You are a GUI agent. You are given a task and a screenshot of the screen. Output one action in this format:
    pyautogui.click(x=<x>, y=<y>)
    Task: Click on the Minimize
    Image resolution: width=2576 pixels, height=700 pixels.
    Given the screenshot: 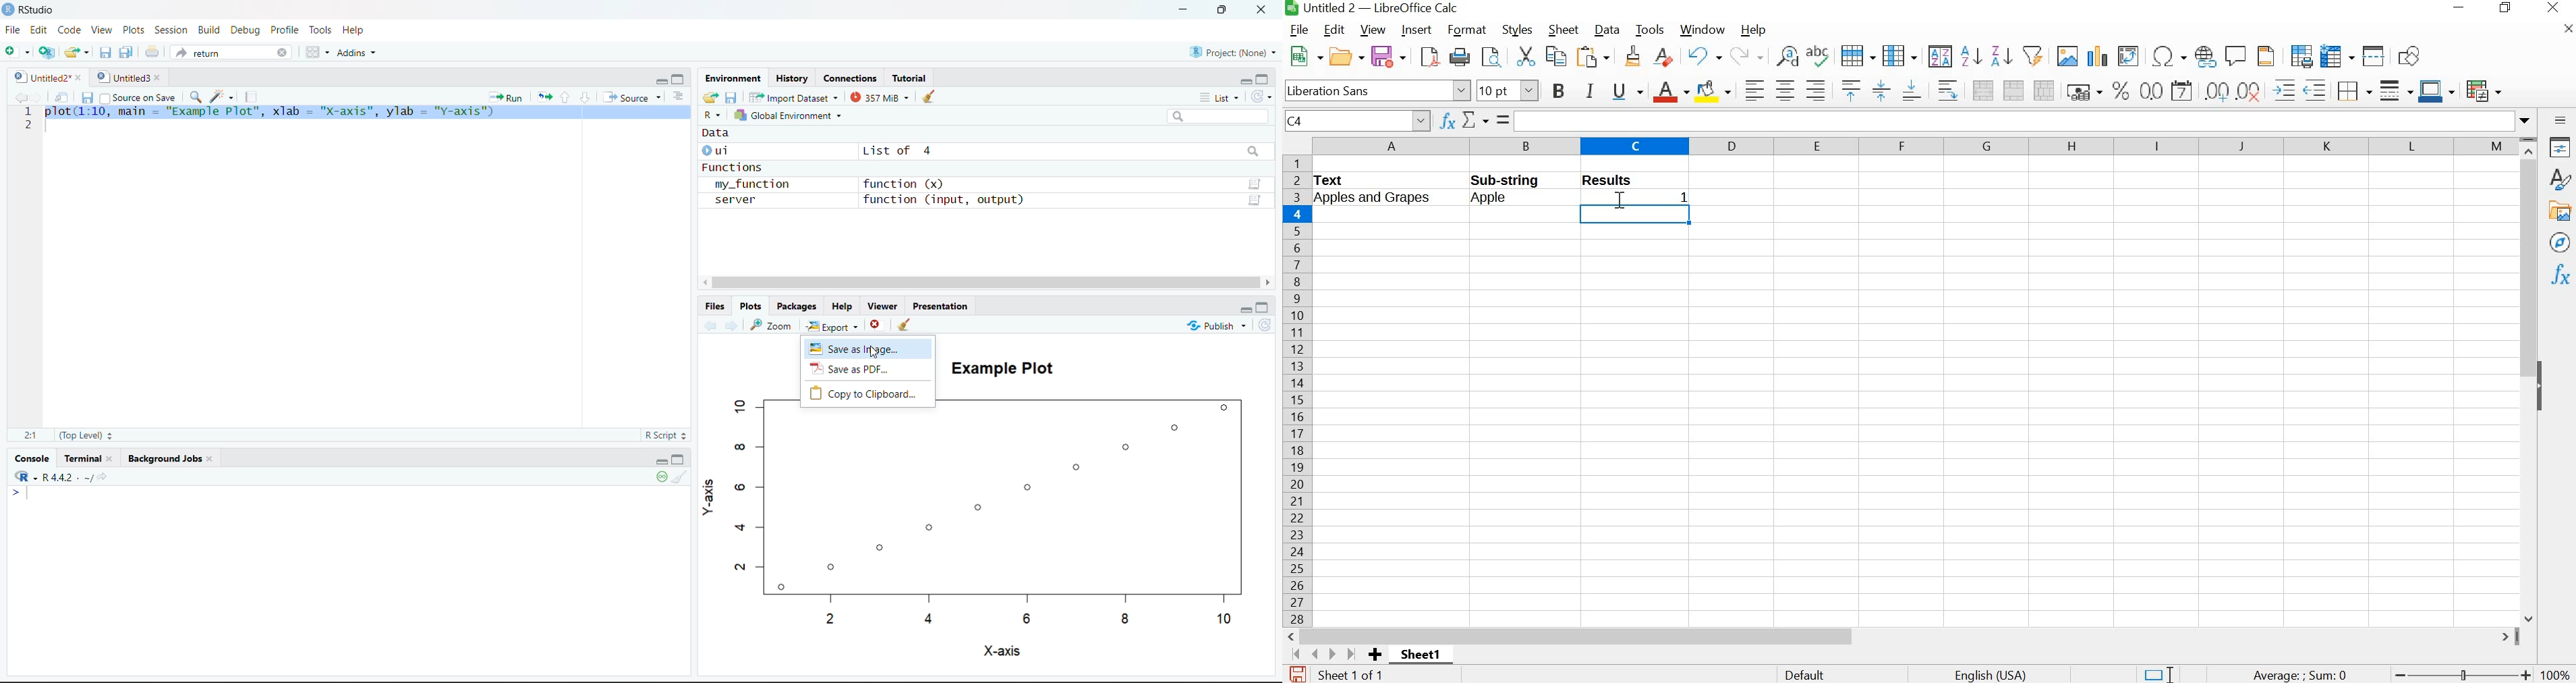 What is the action you would take?
    pyautogui.click(x=1184, y=10)
    